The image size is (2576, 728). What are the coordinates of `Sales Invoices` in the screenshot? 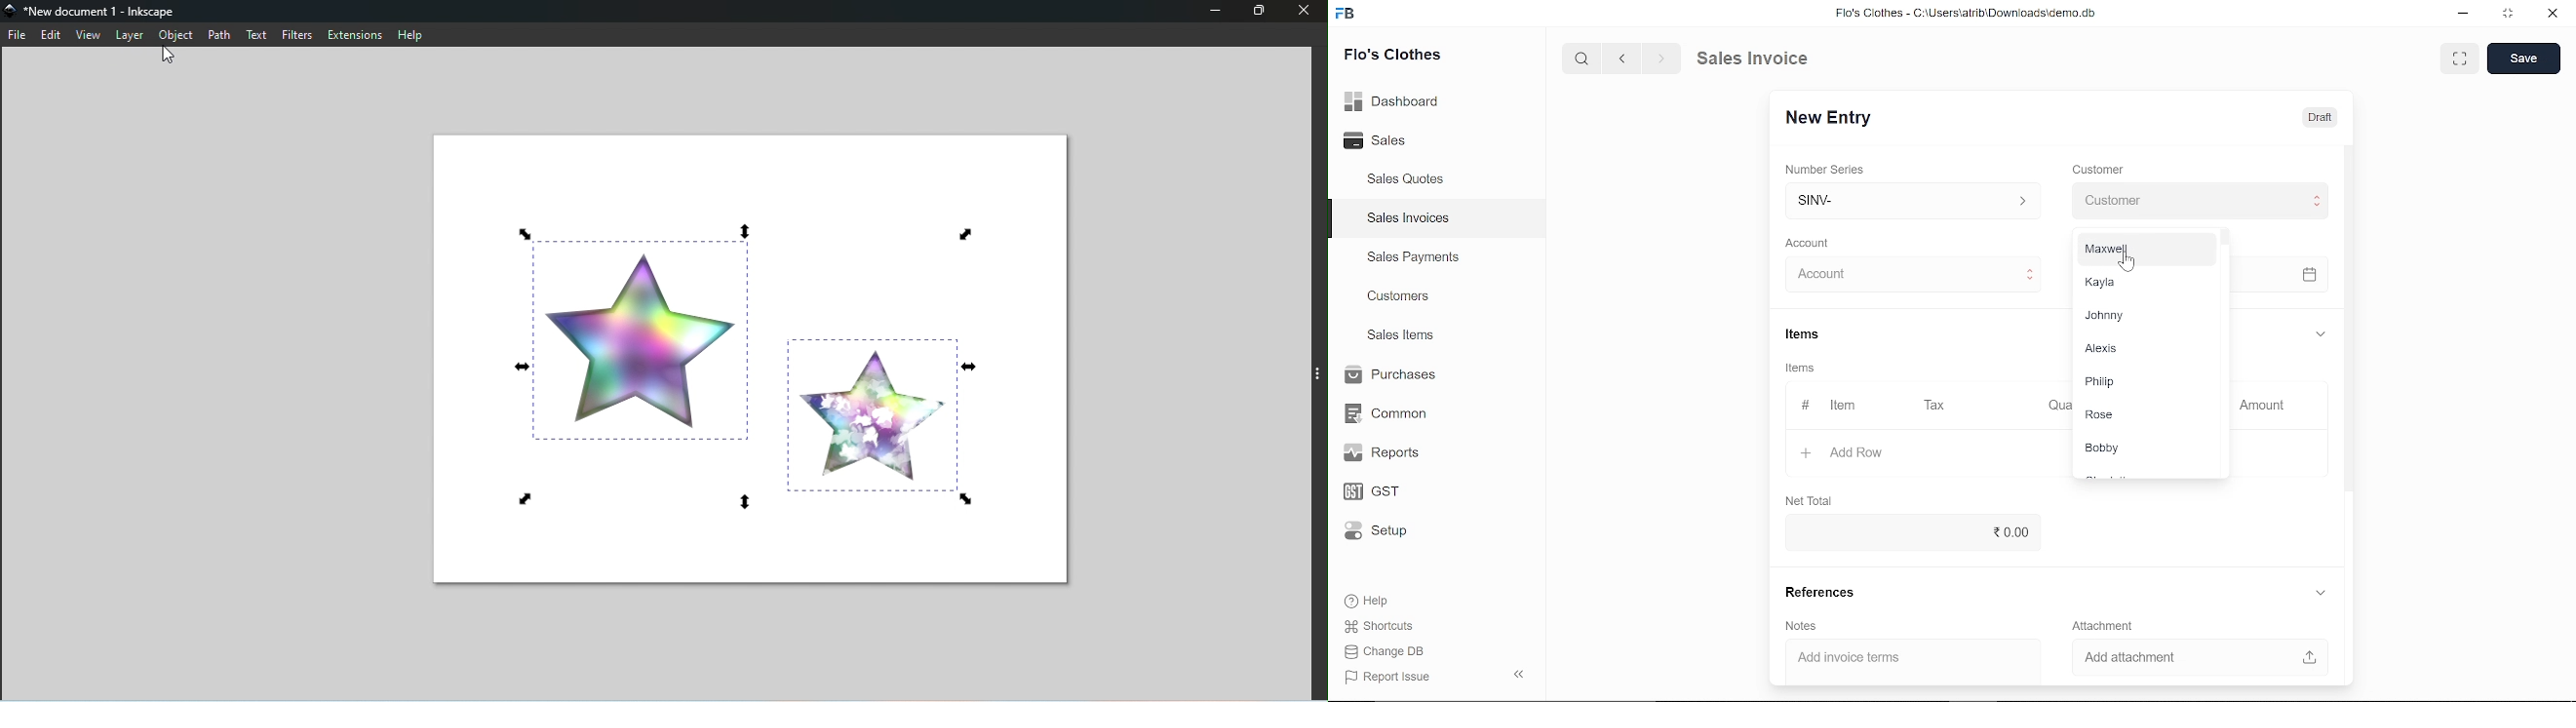 It's located at (1415, 220).